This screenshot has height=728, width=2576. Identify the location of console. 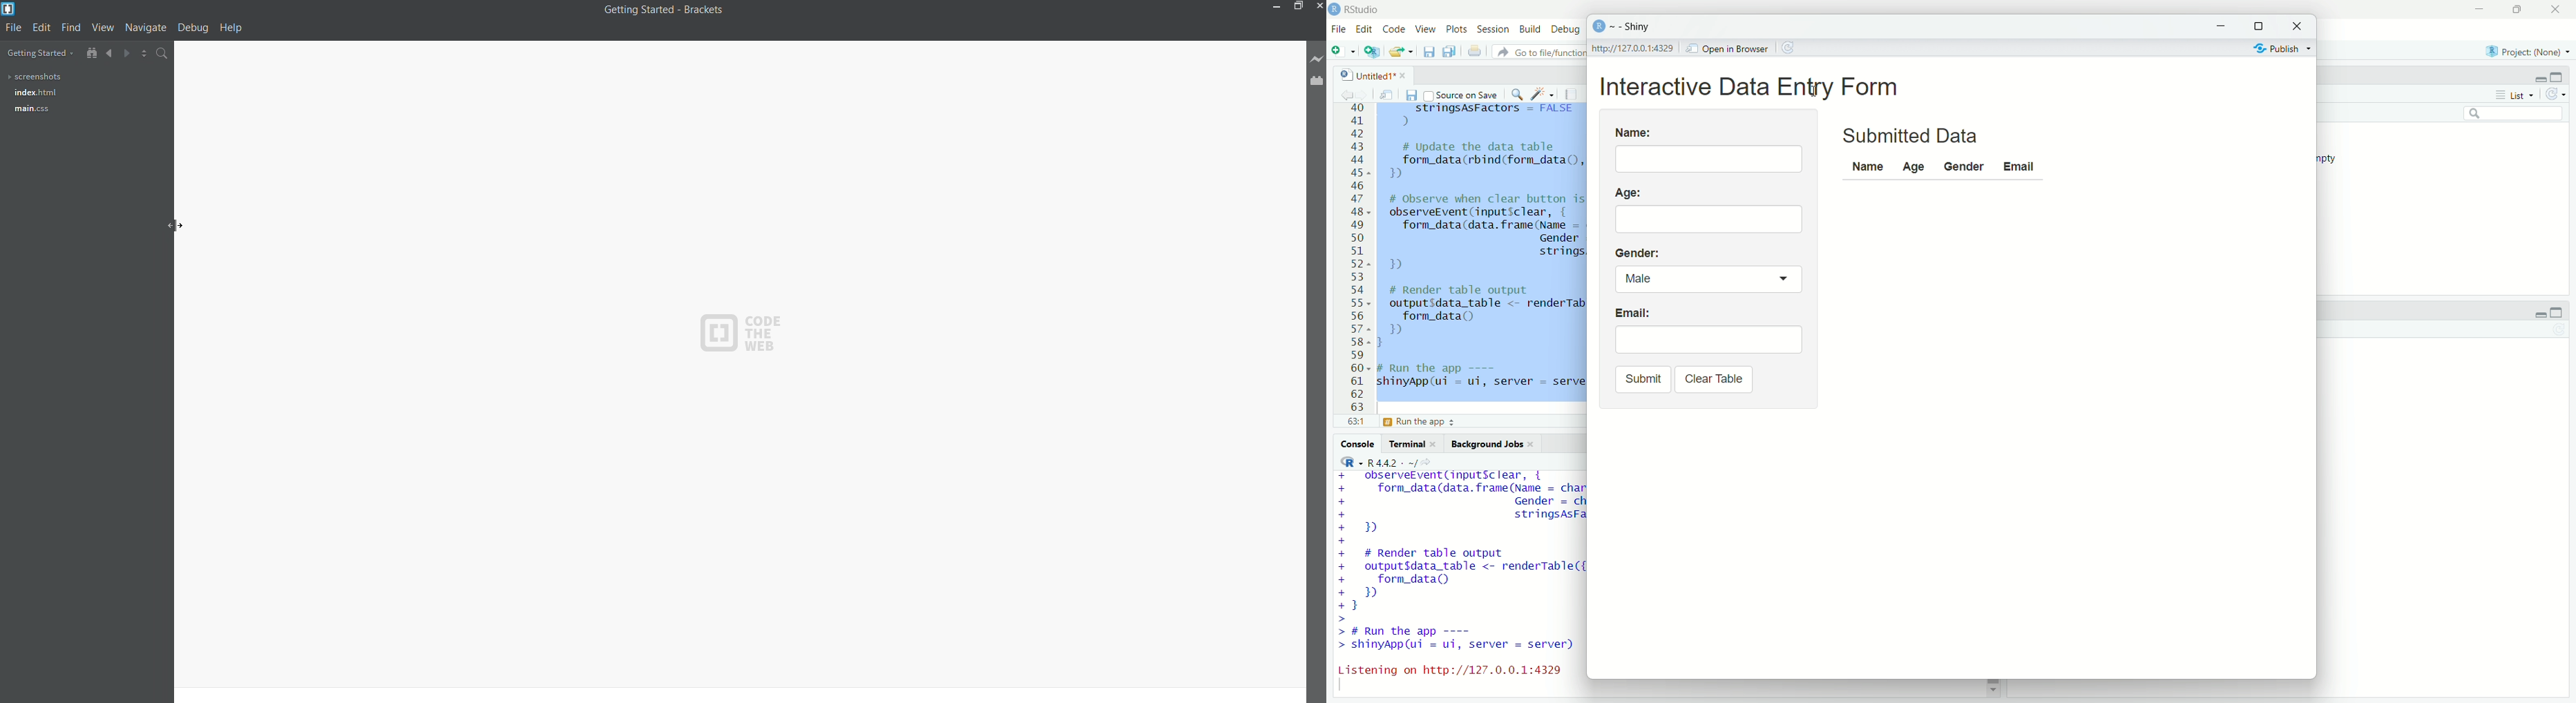
(1356, 444).